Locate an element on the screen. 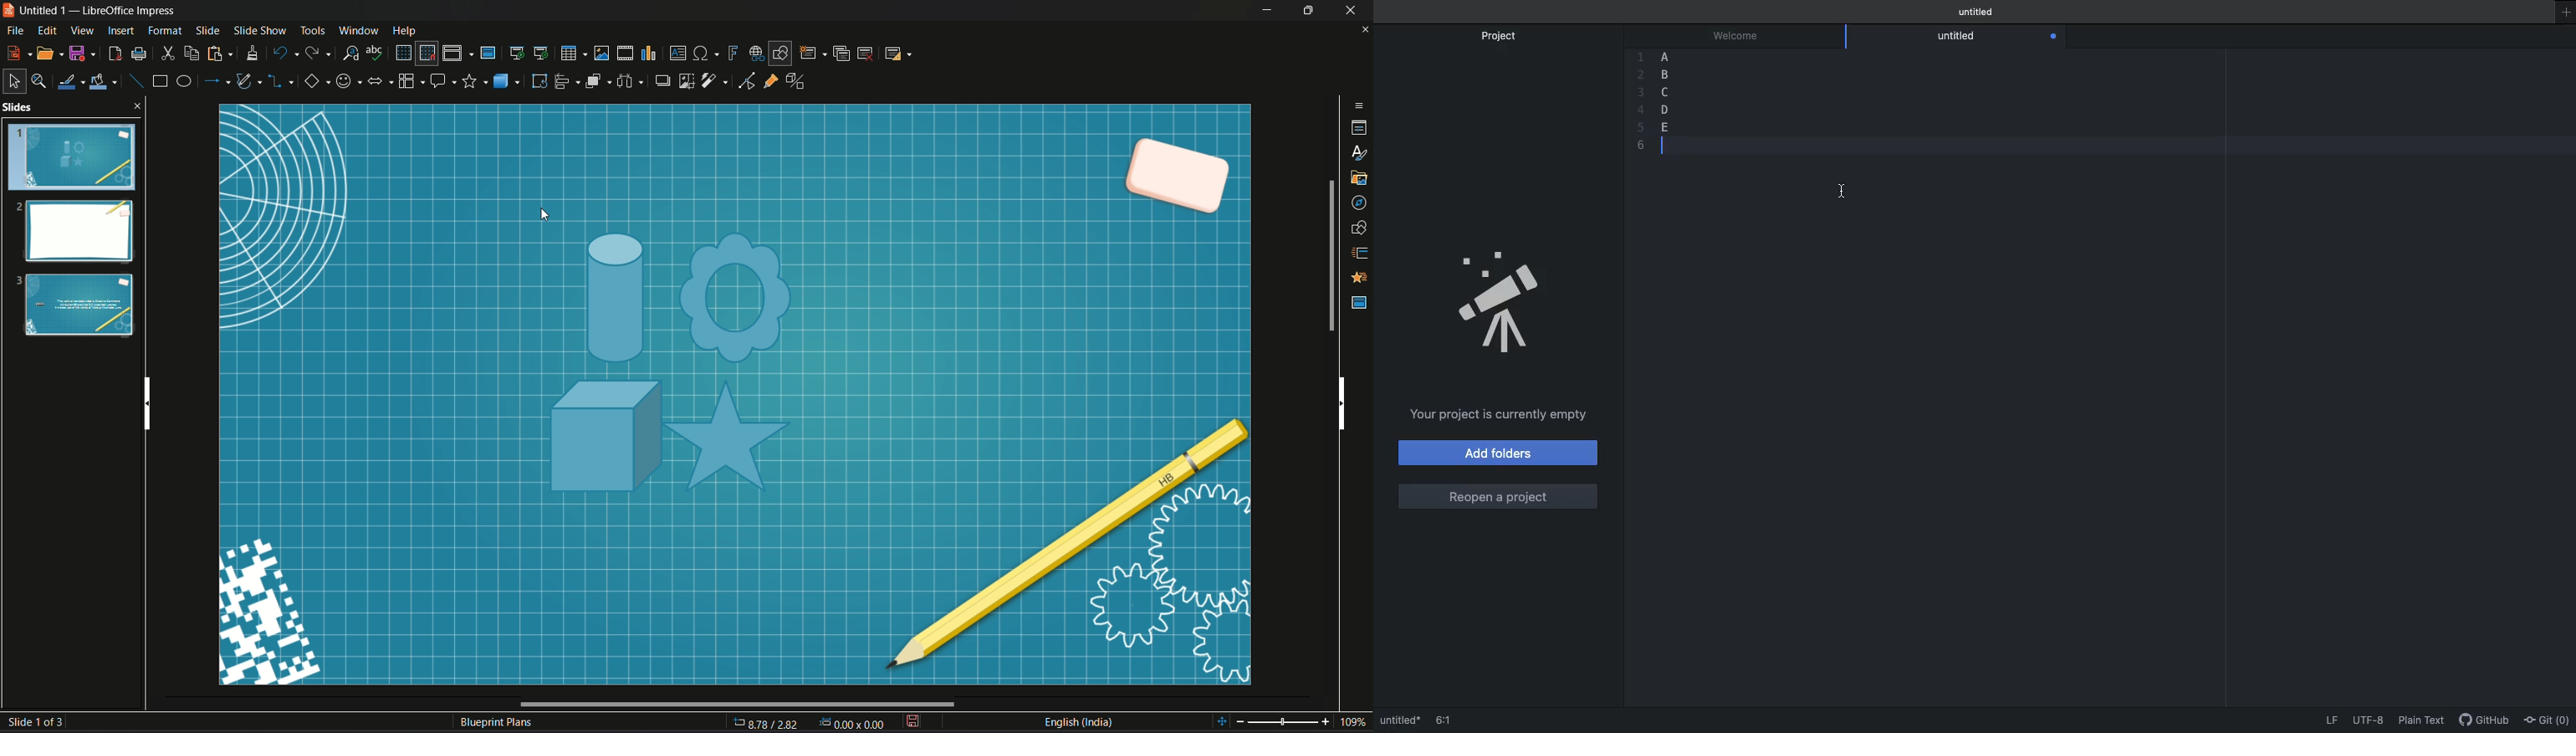 The image size is (2576, 756). duplicate slide is located at coordinates (842, 53).